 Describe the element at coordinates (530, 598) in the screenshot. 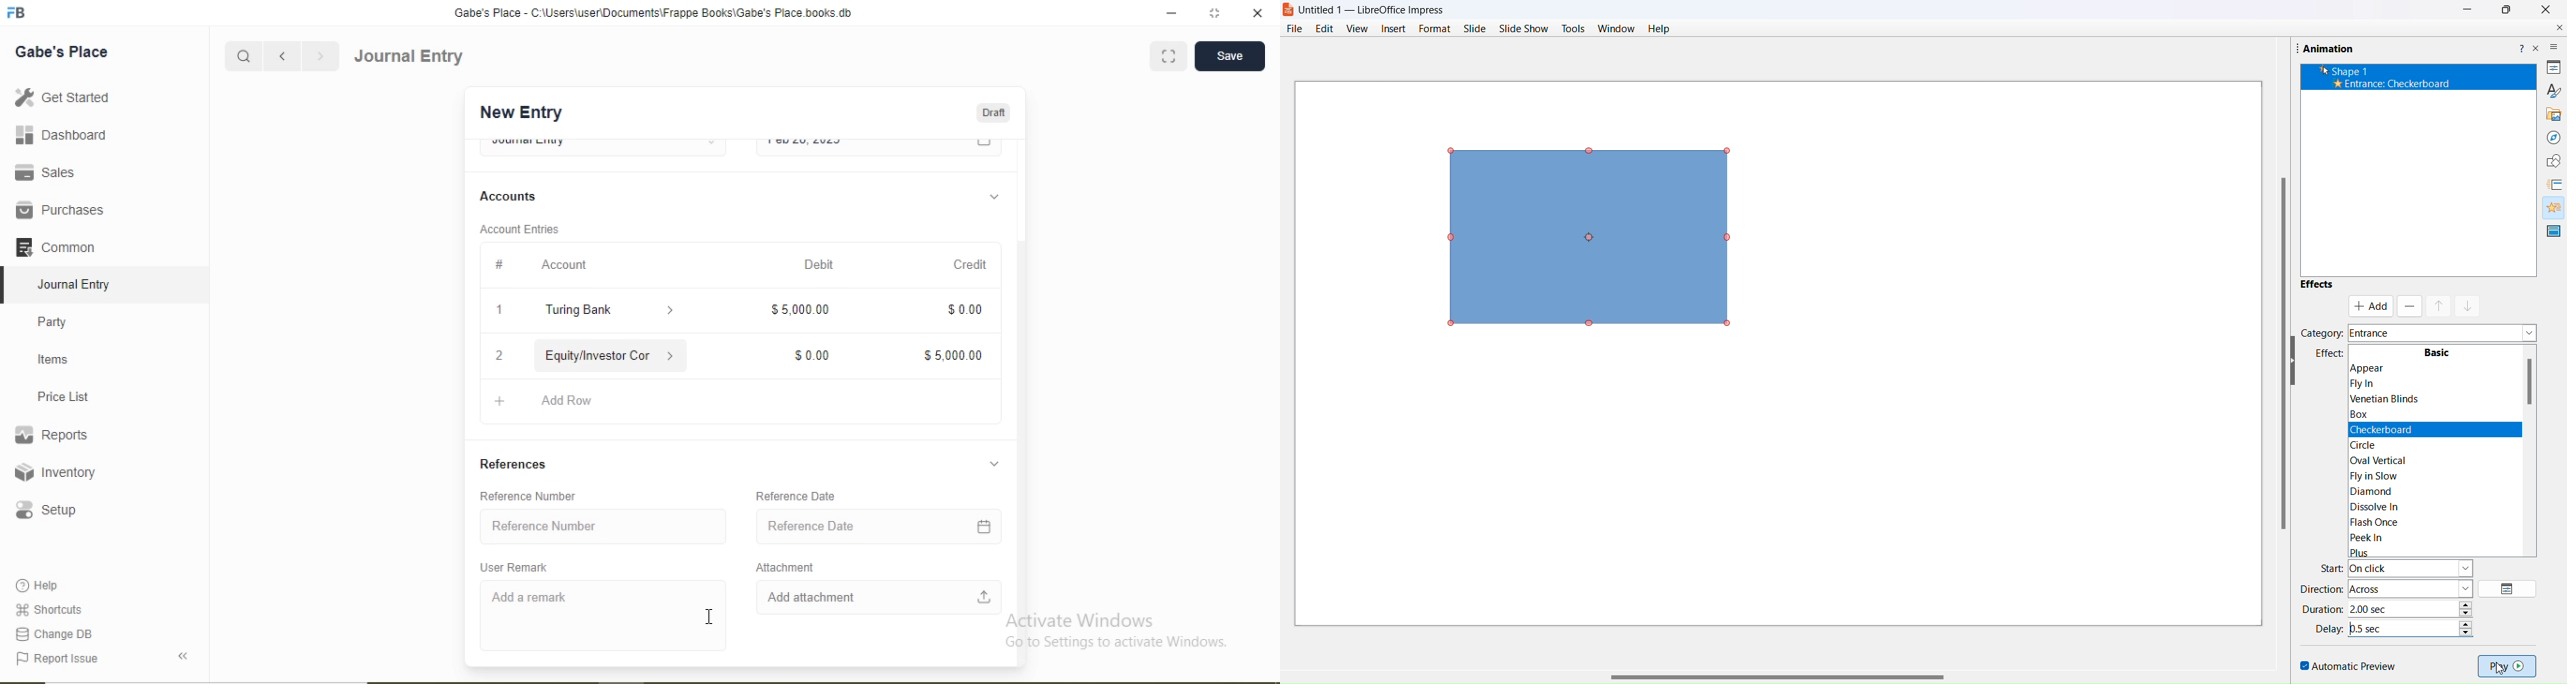

I see `Add a remark` at that location.